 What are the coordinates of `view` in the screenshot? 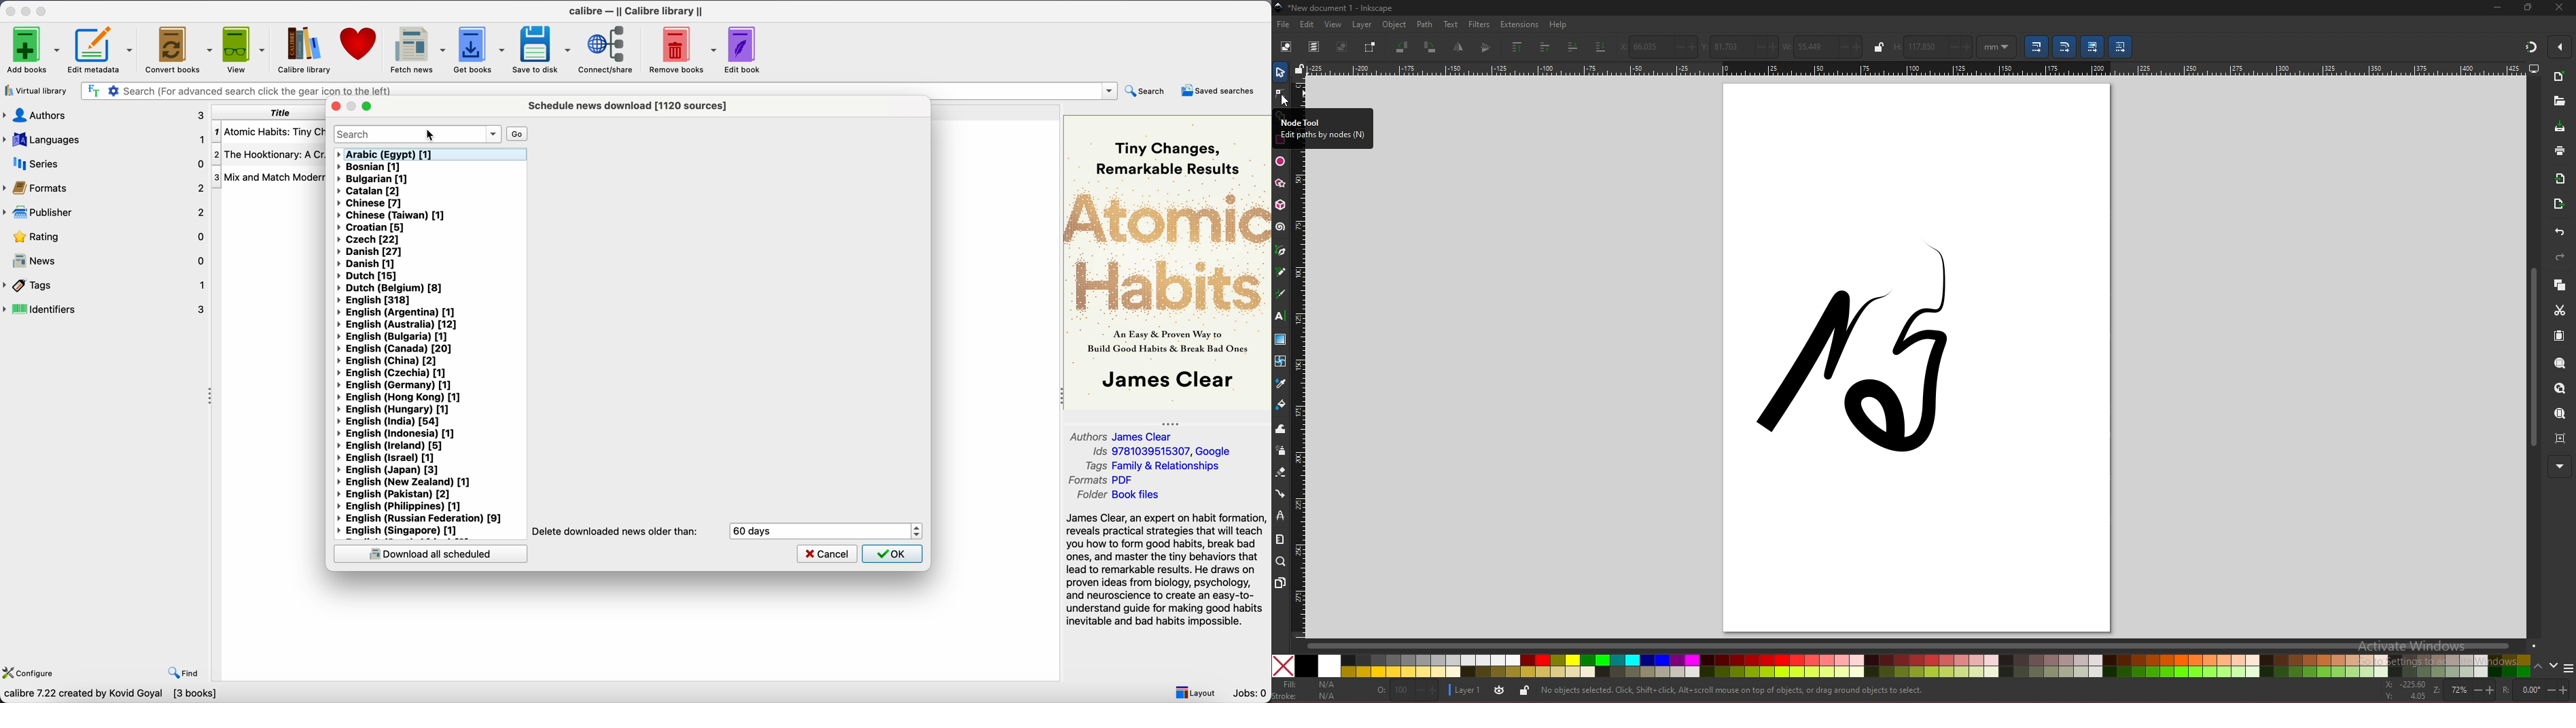 It's located at (243, 49).